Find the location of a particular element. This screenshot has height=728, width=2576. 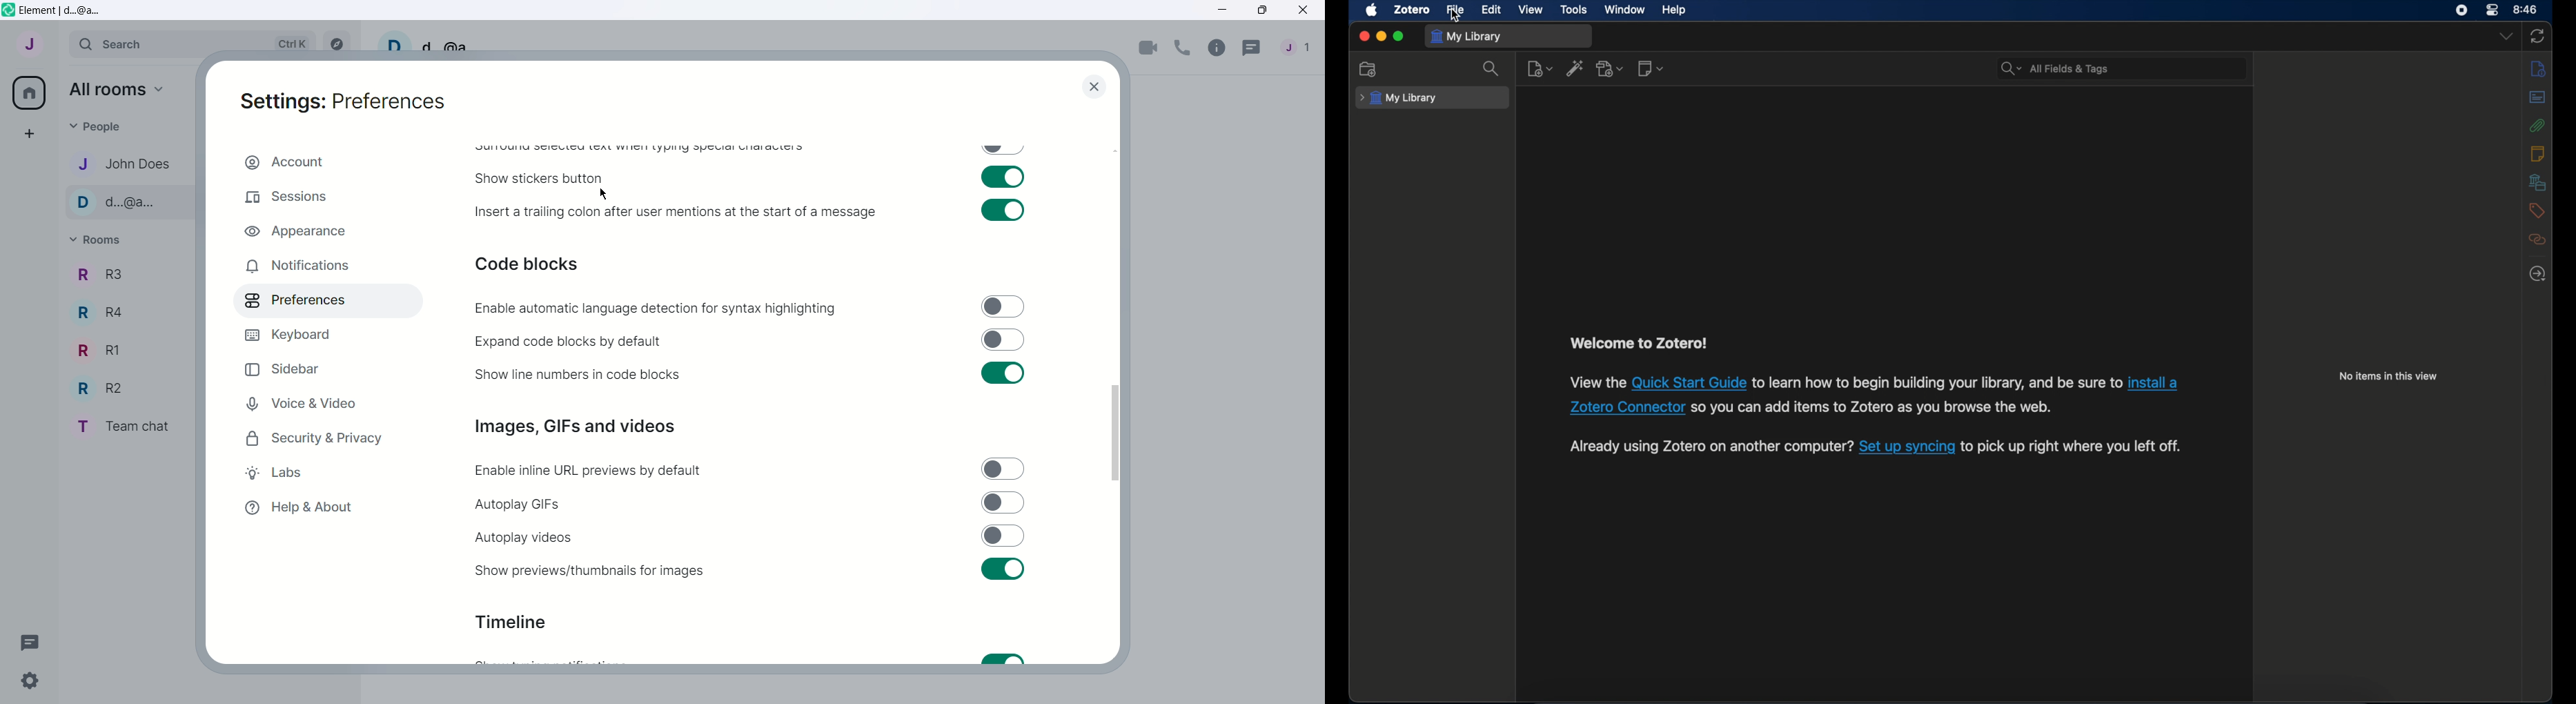

Element icon is located at coordinates (8, 10).